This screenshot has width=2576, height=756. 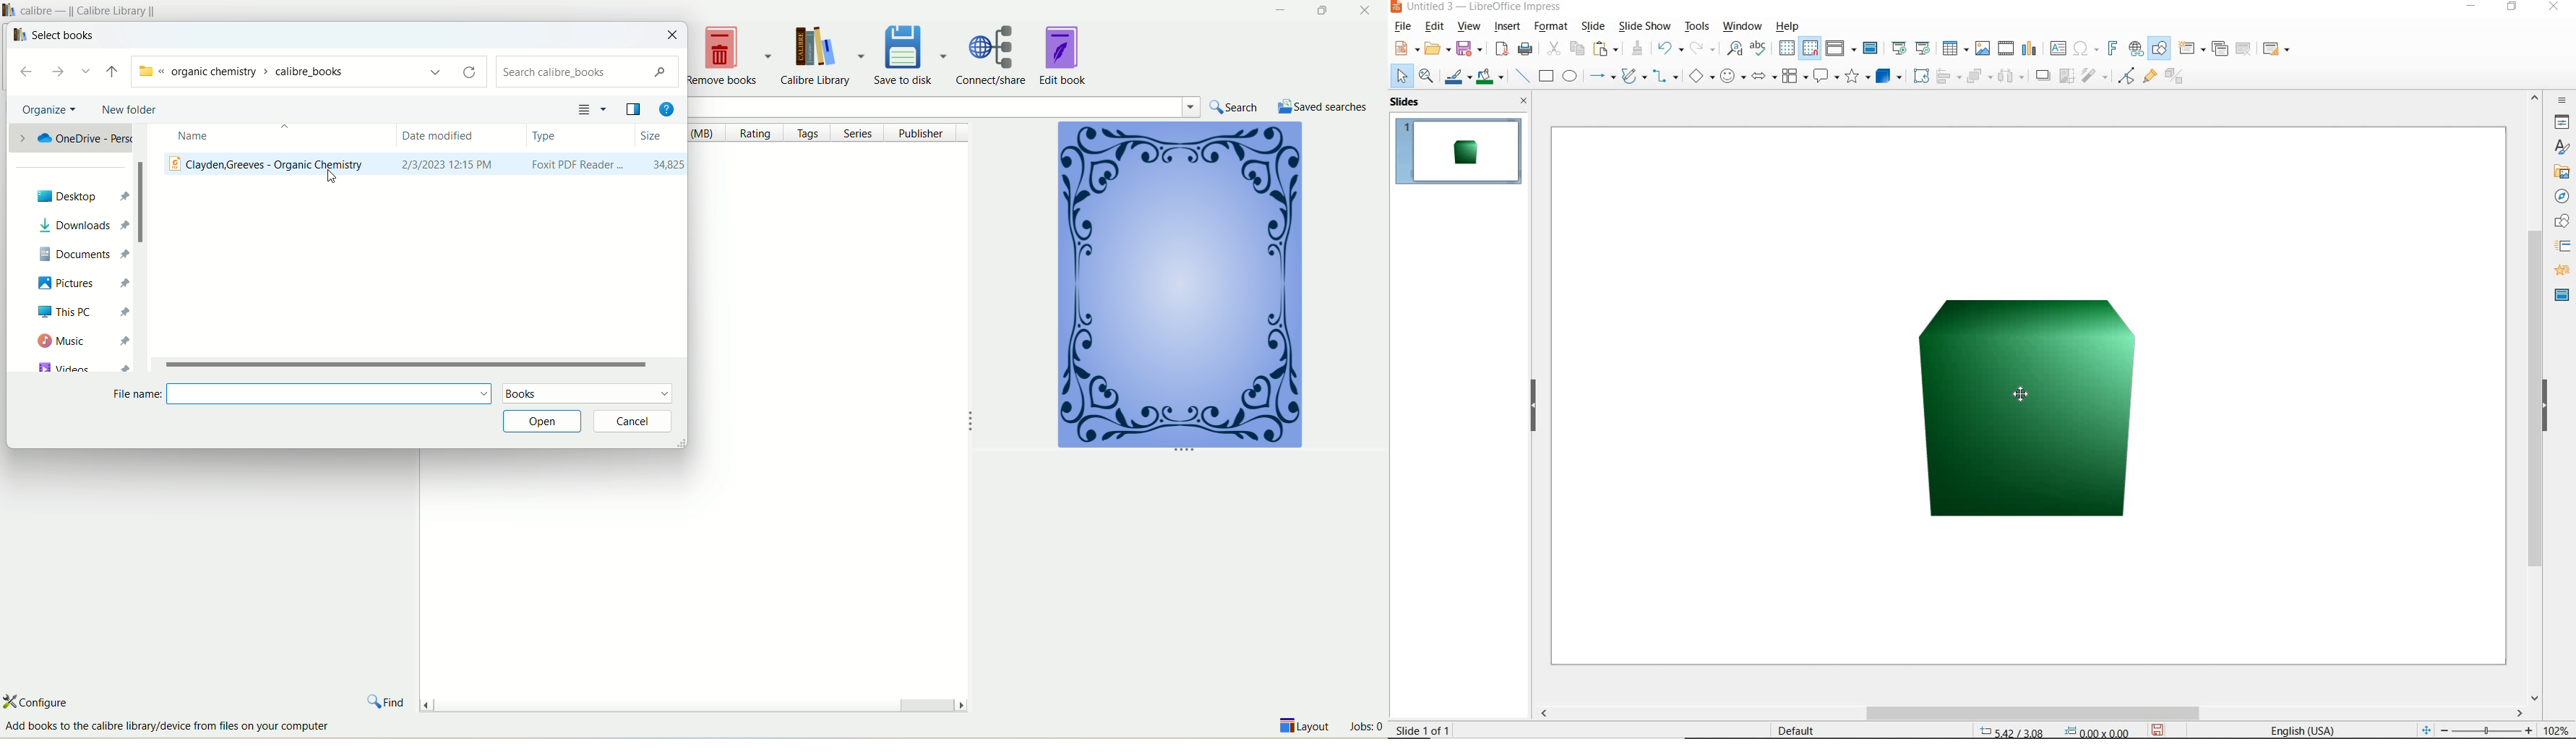 What do you see at coordinates (1545, 76) in the screenshot?
I see `rectangle` at bounding box center [1545, 76].